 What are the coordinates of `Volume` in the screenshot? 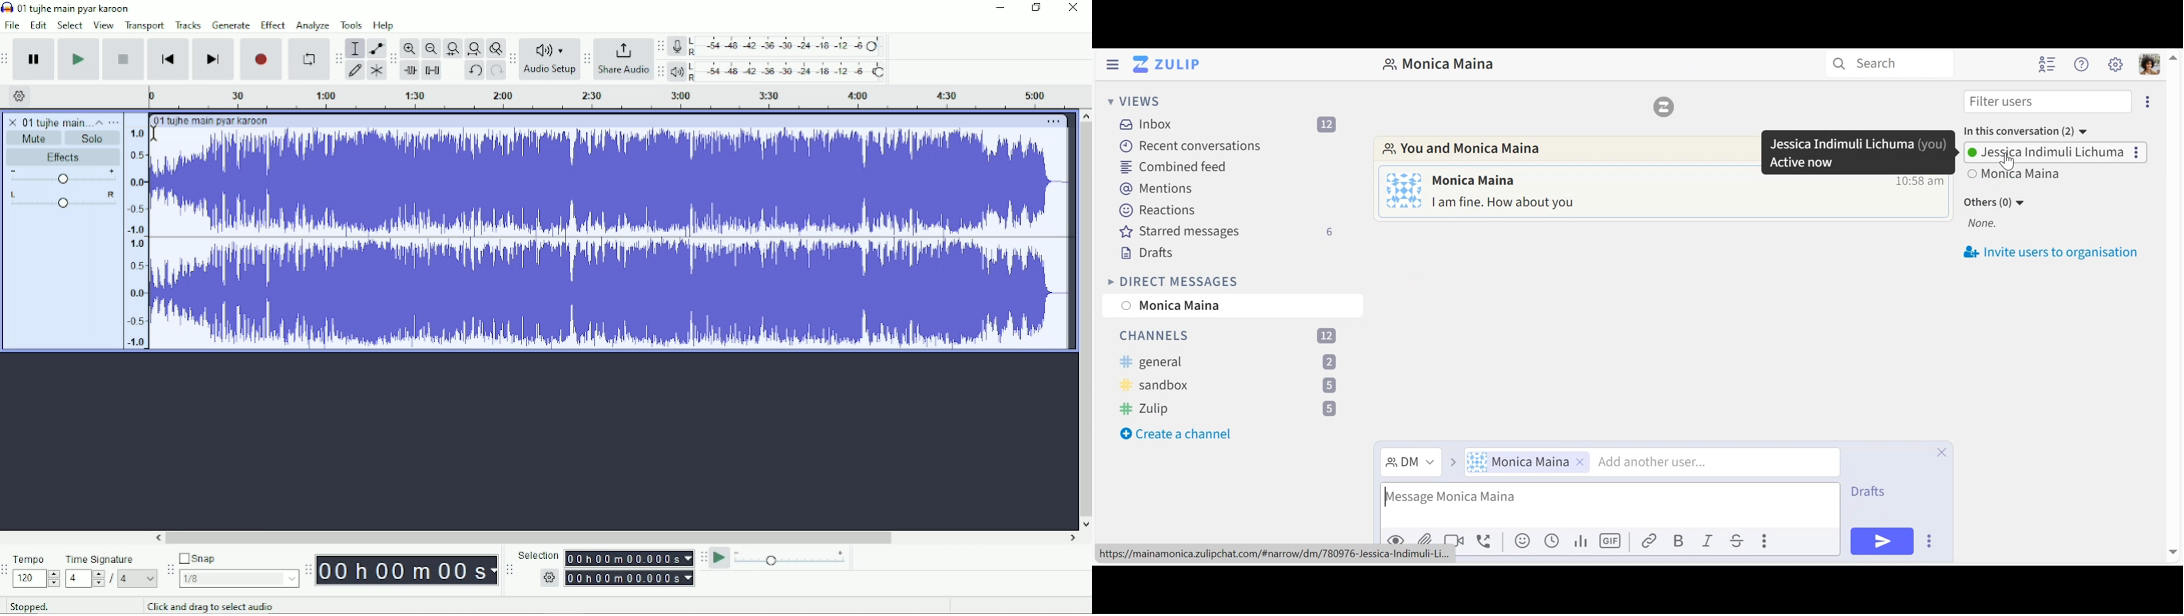 It's located at (63, 176).